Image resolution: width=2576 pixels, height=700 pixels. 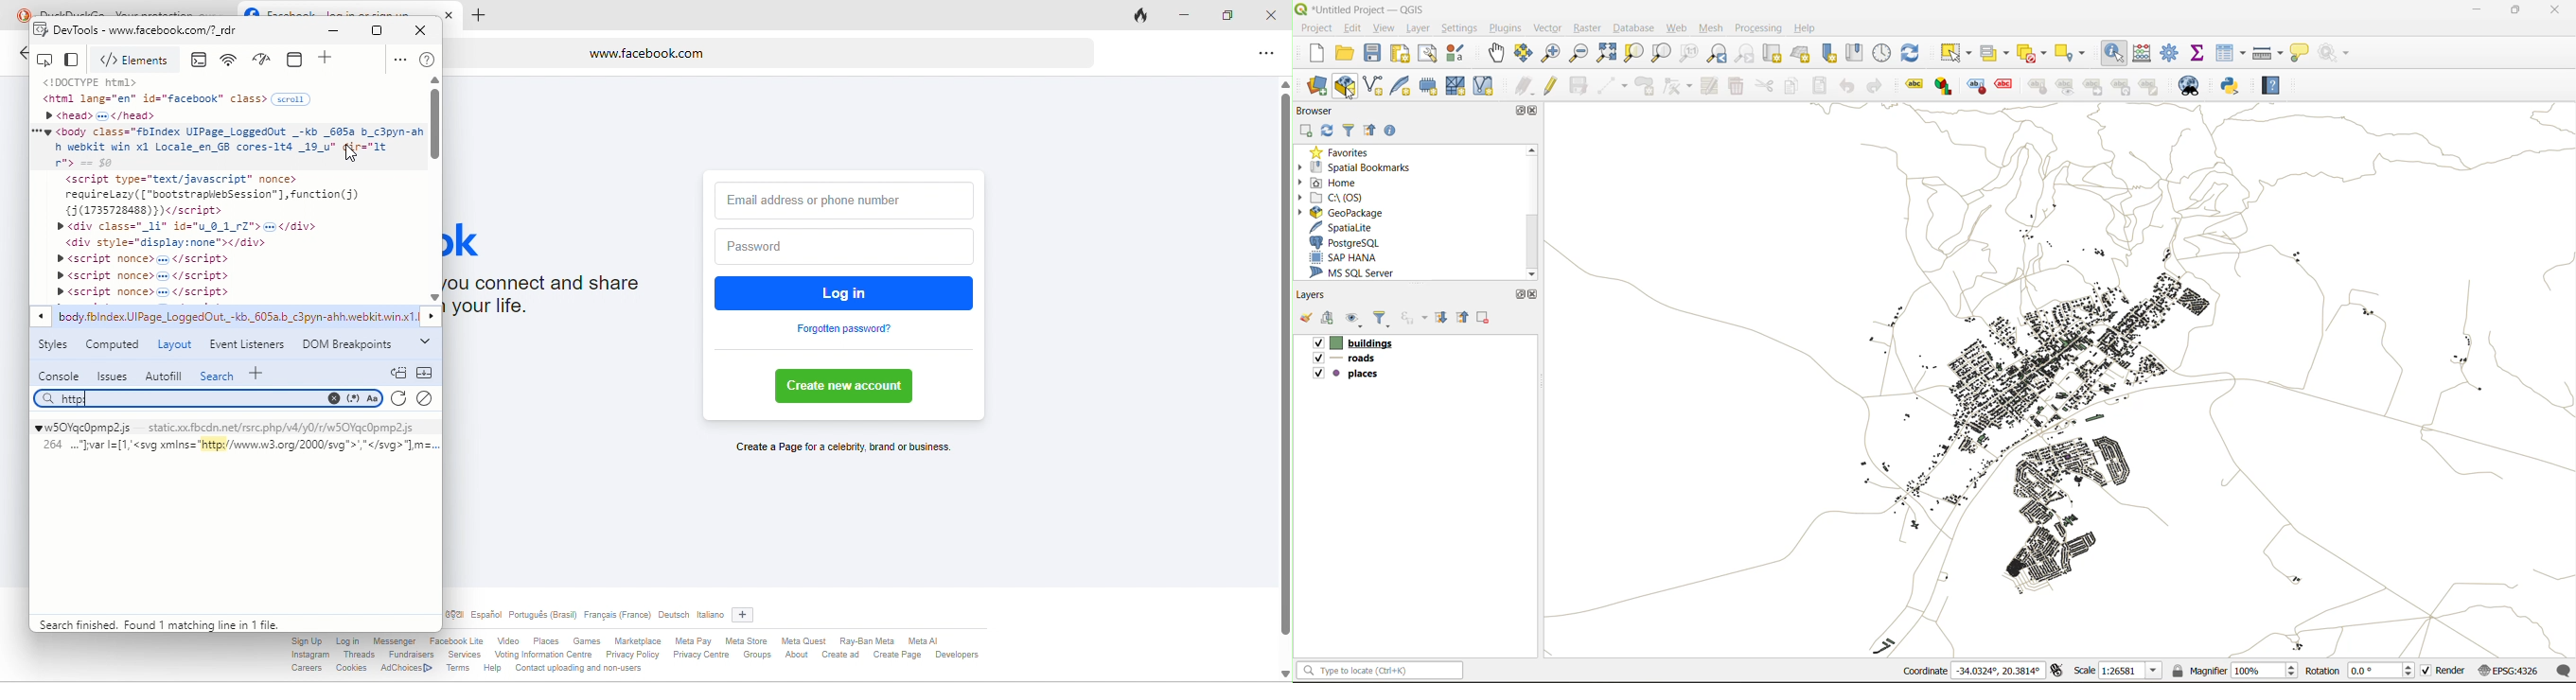 What do you see at coordinates (66, 32) in the screenshot?
I see `dev tools` at bounding box center [66, 32].